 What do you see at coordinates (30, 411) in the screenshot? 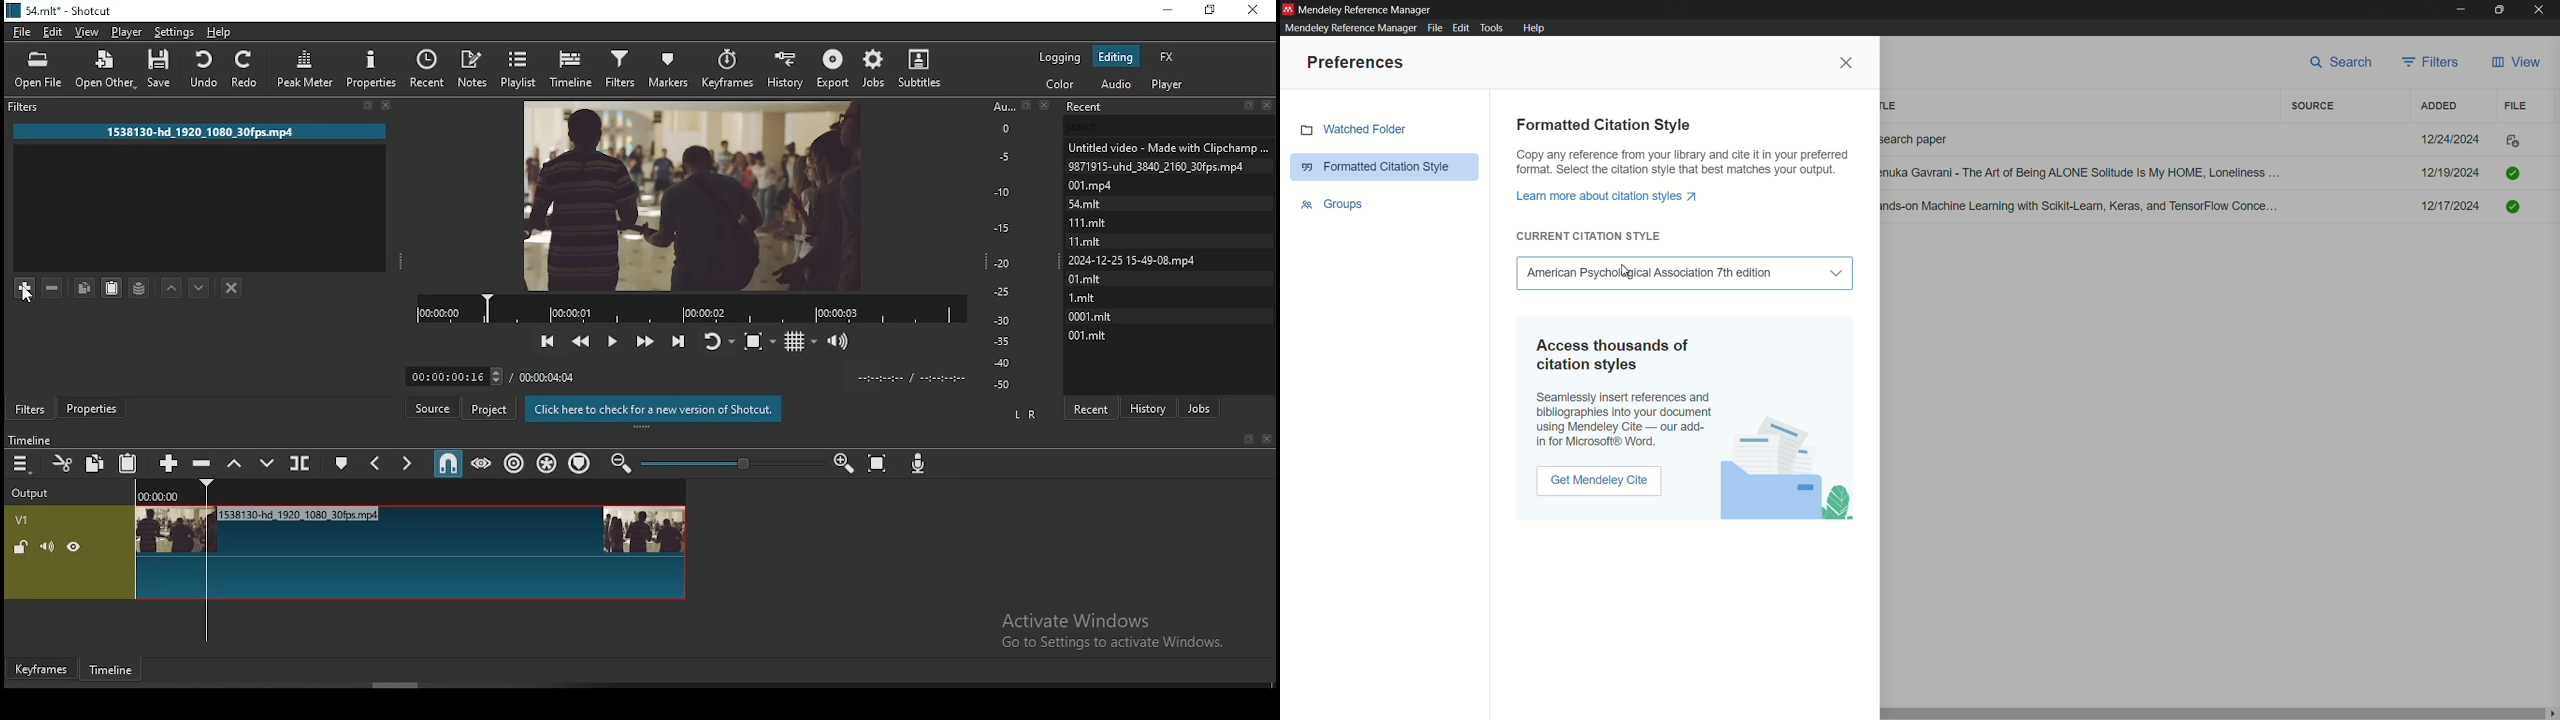
I see `filters` at bounding box center [30, 411].